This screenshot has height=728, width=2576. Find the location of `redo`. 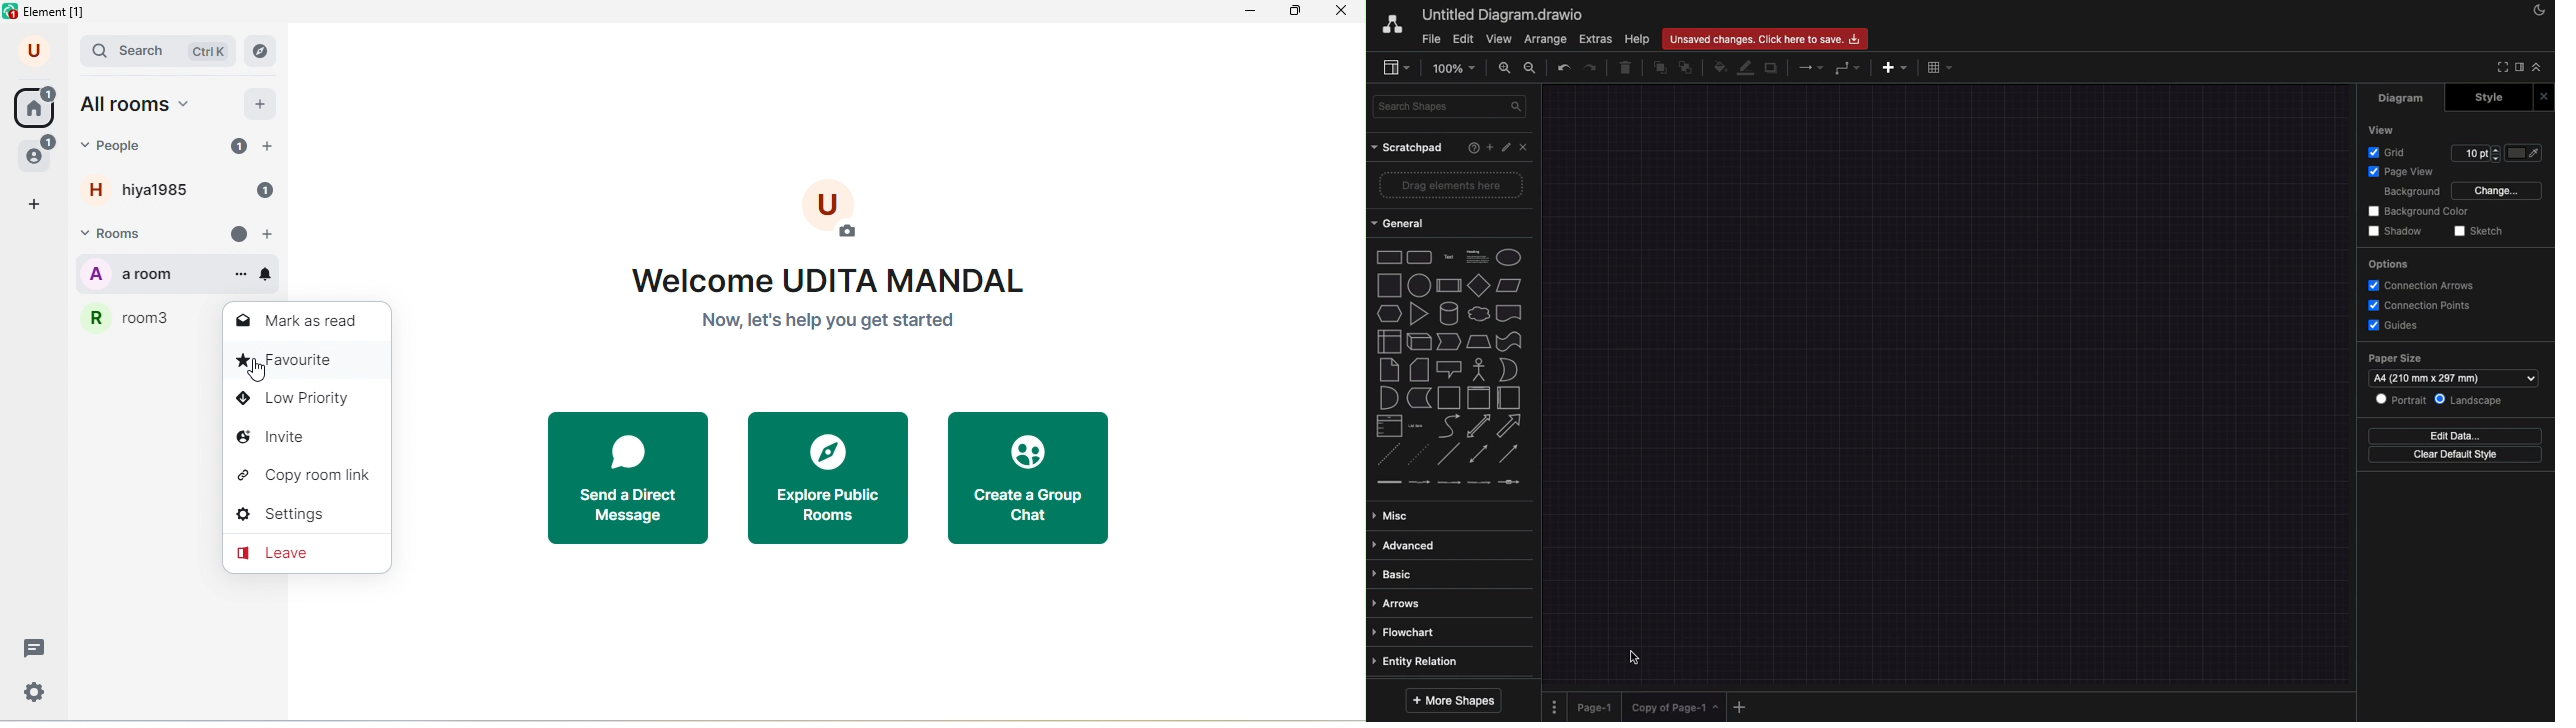

redo is located at coordinates (1590, 69).